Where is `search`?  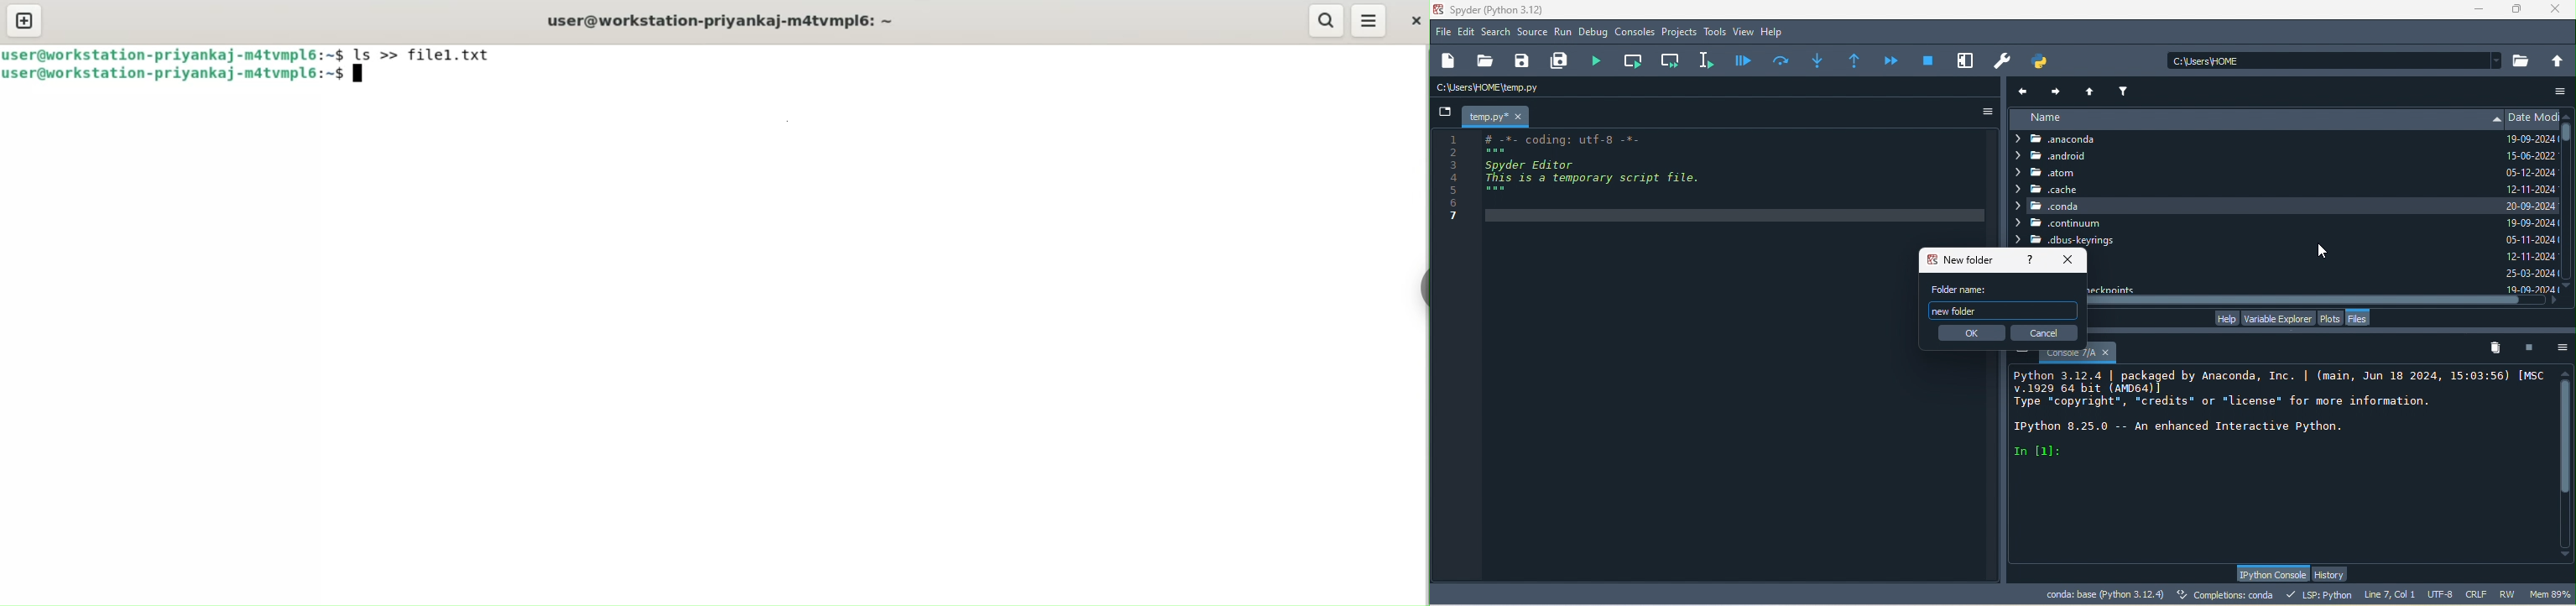 search is located at coordinates (1497, 32).